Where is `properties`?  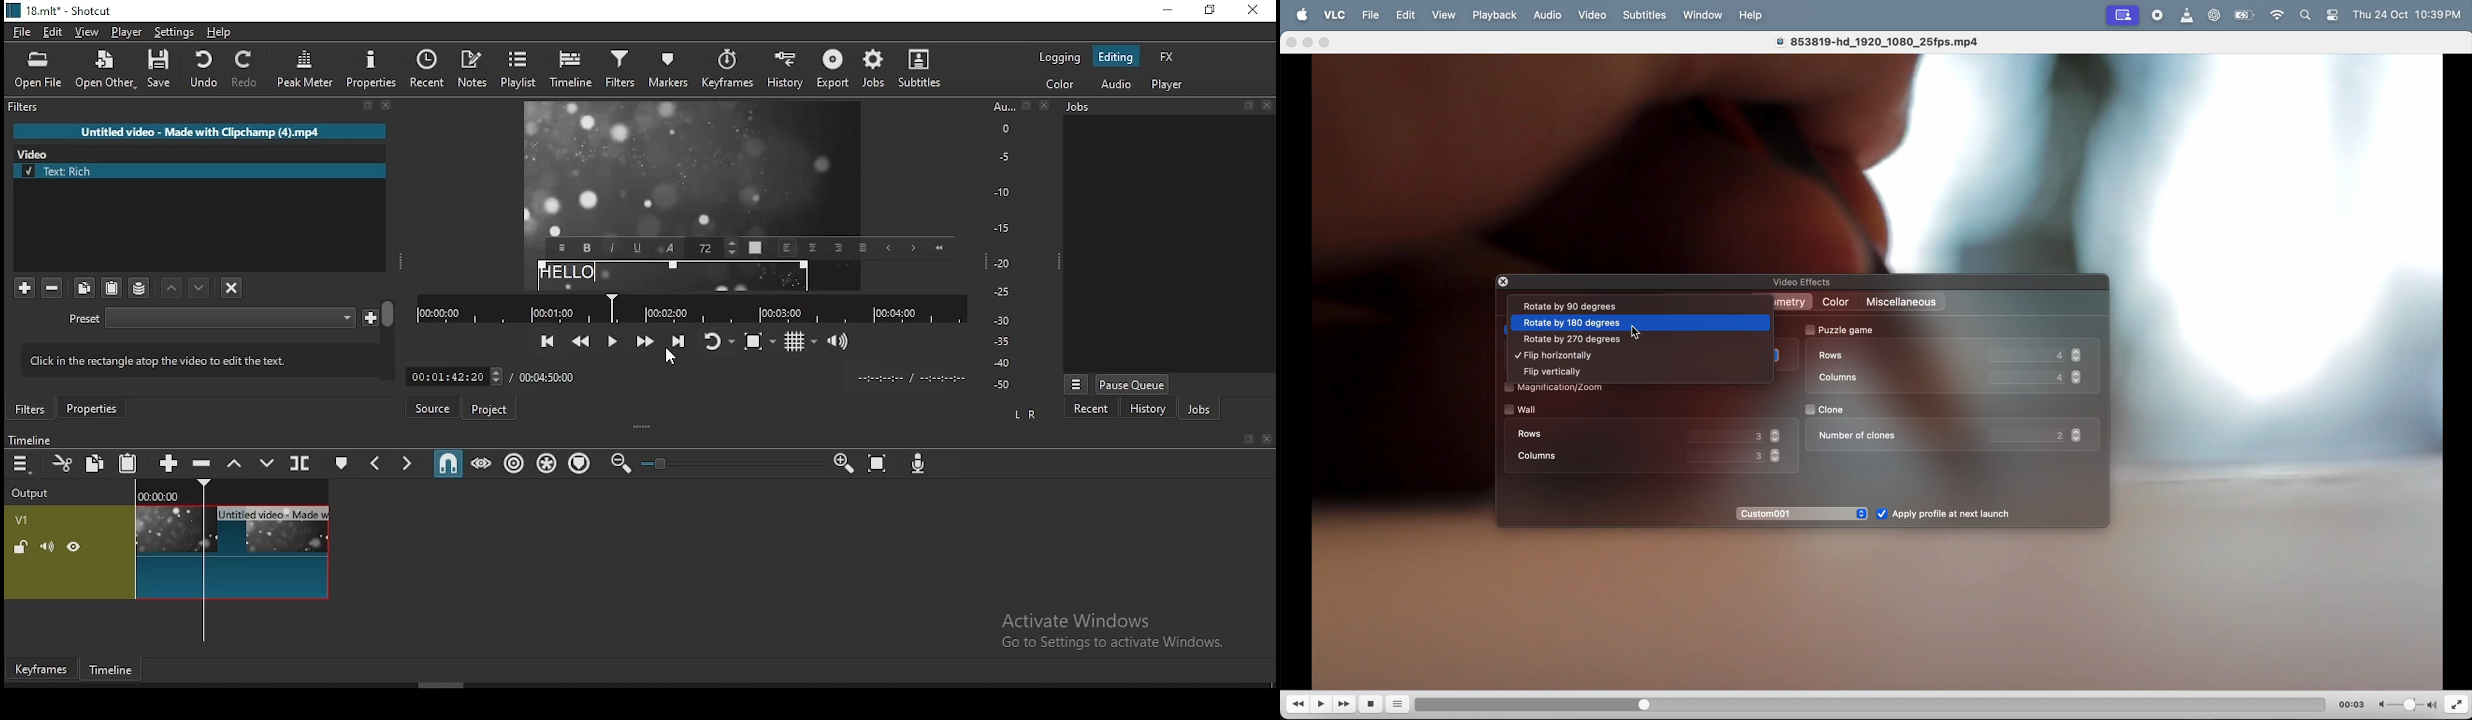
properties is located at coordinates (91, 408).